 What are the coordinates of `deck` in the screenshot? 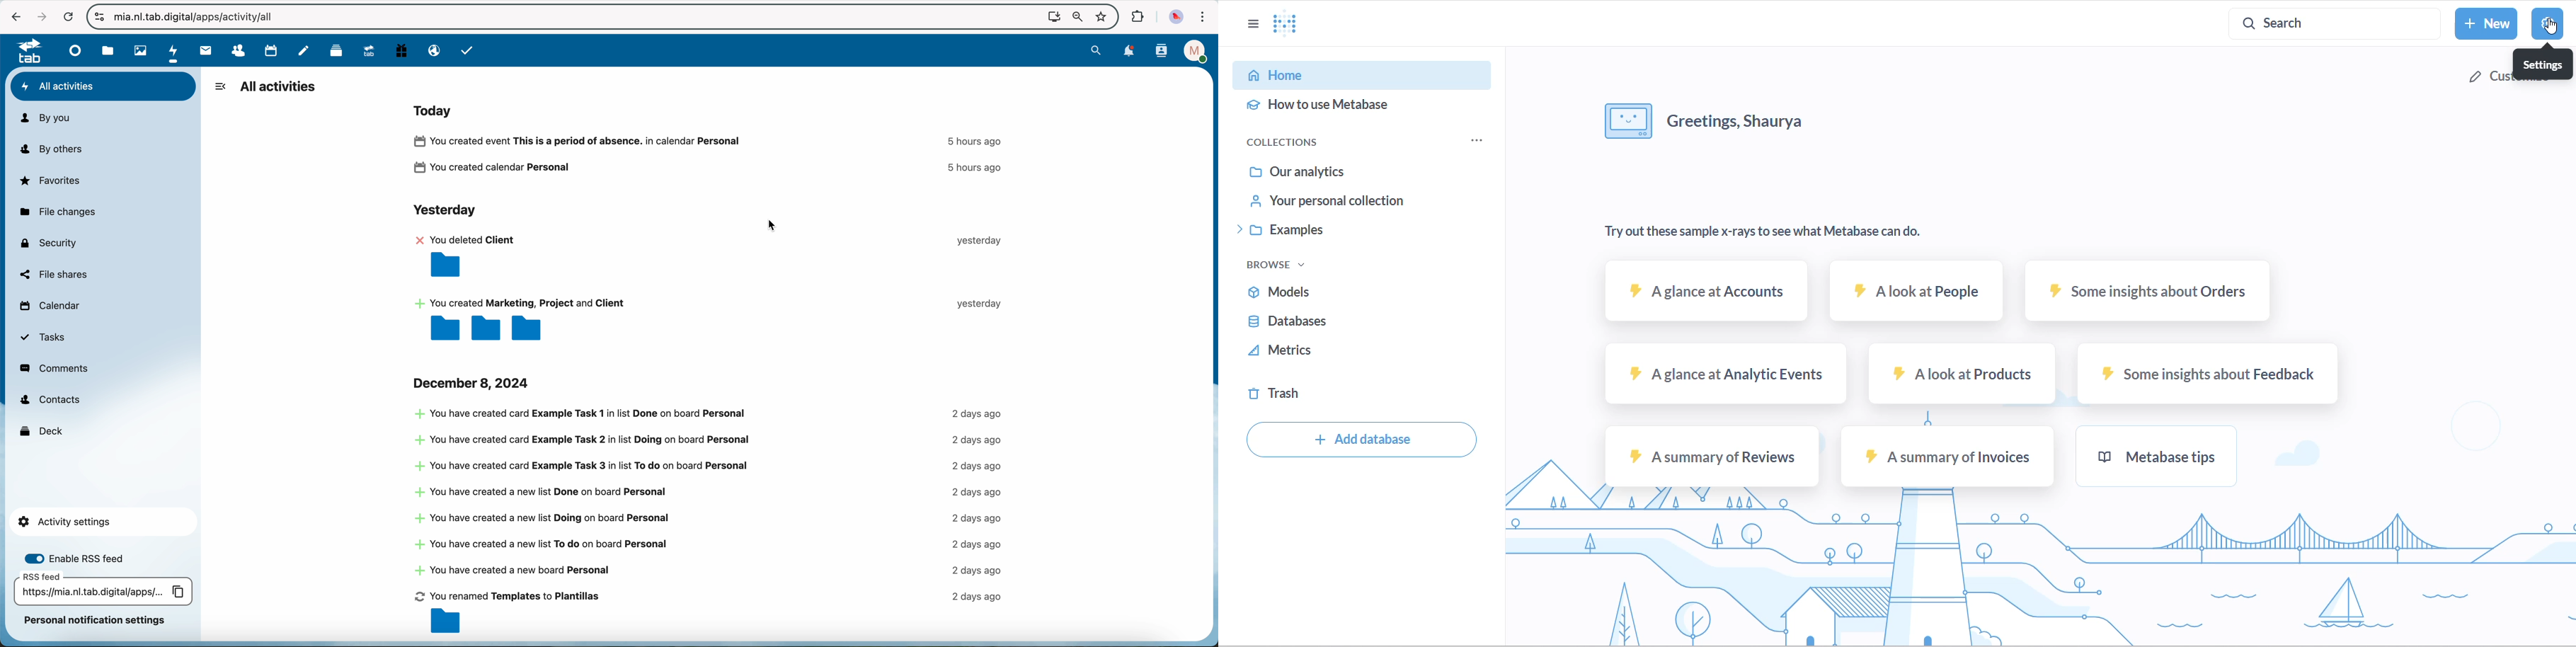 It's located at (42, 430).